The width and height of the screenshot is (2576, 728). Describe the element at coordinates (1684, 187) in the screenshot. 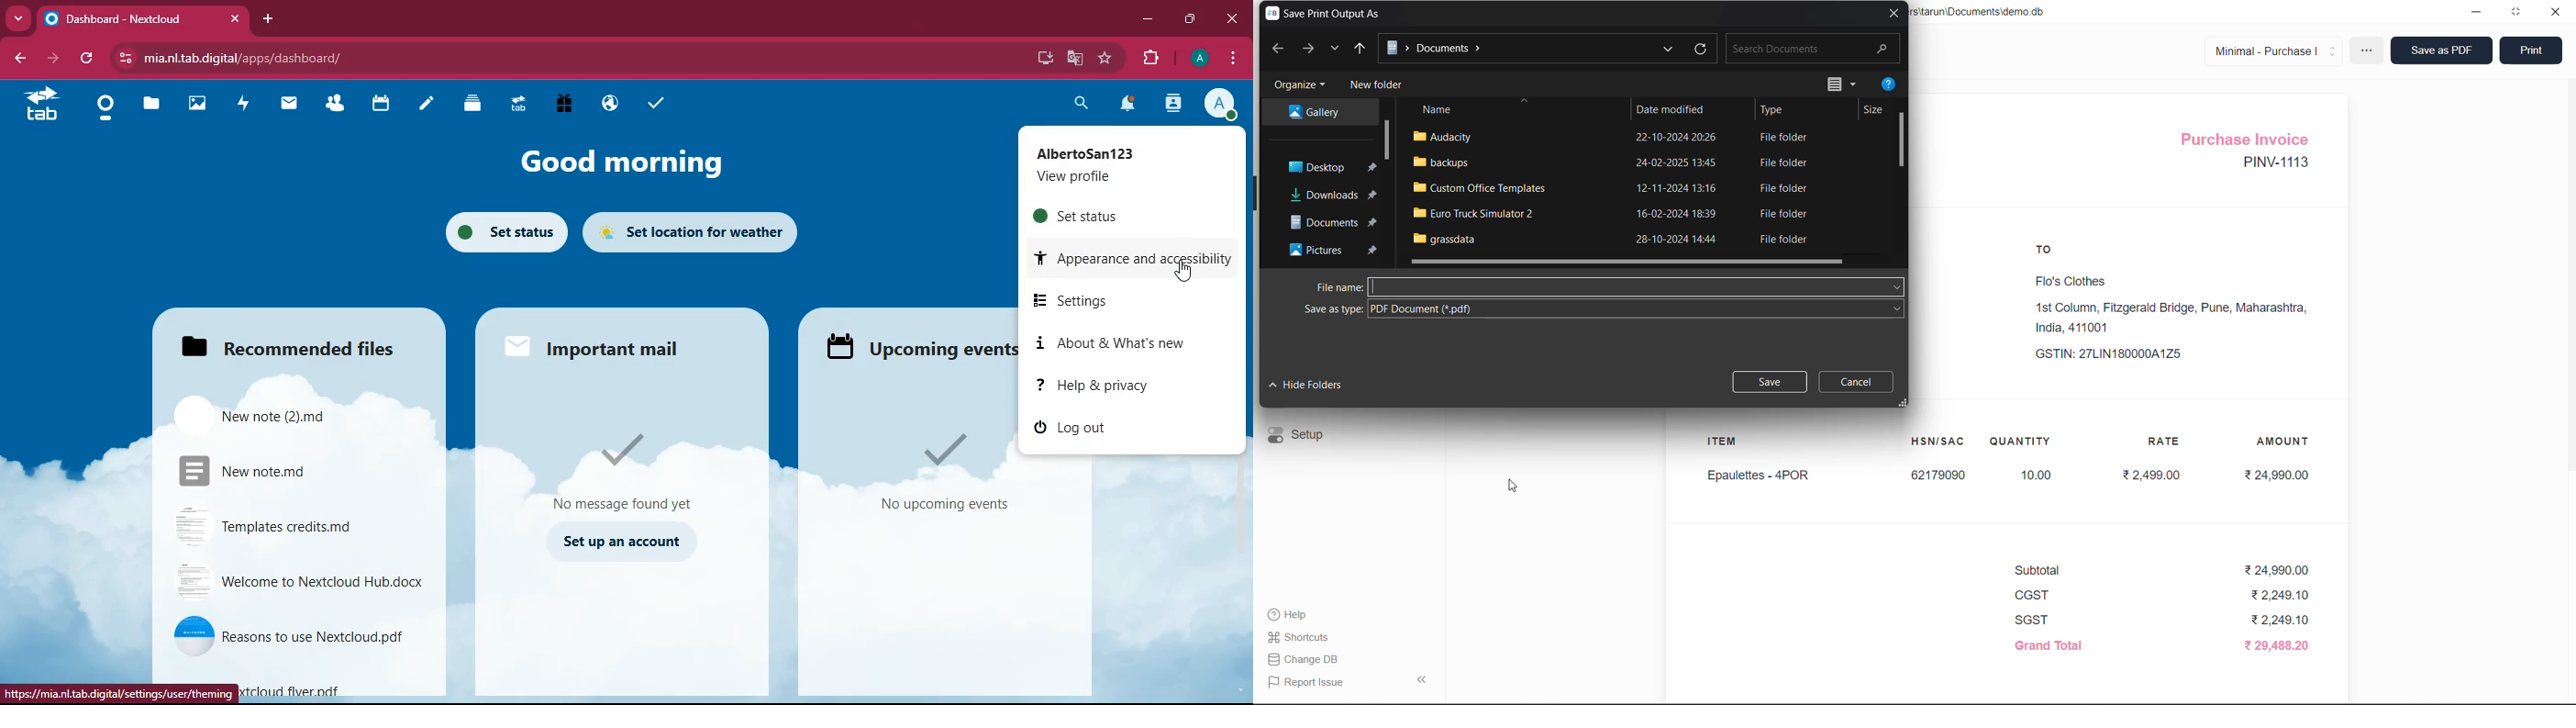

I see `12-11-2024 13:16` at that location.